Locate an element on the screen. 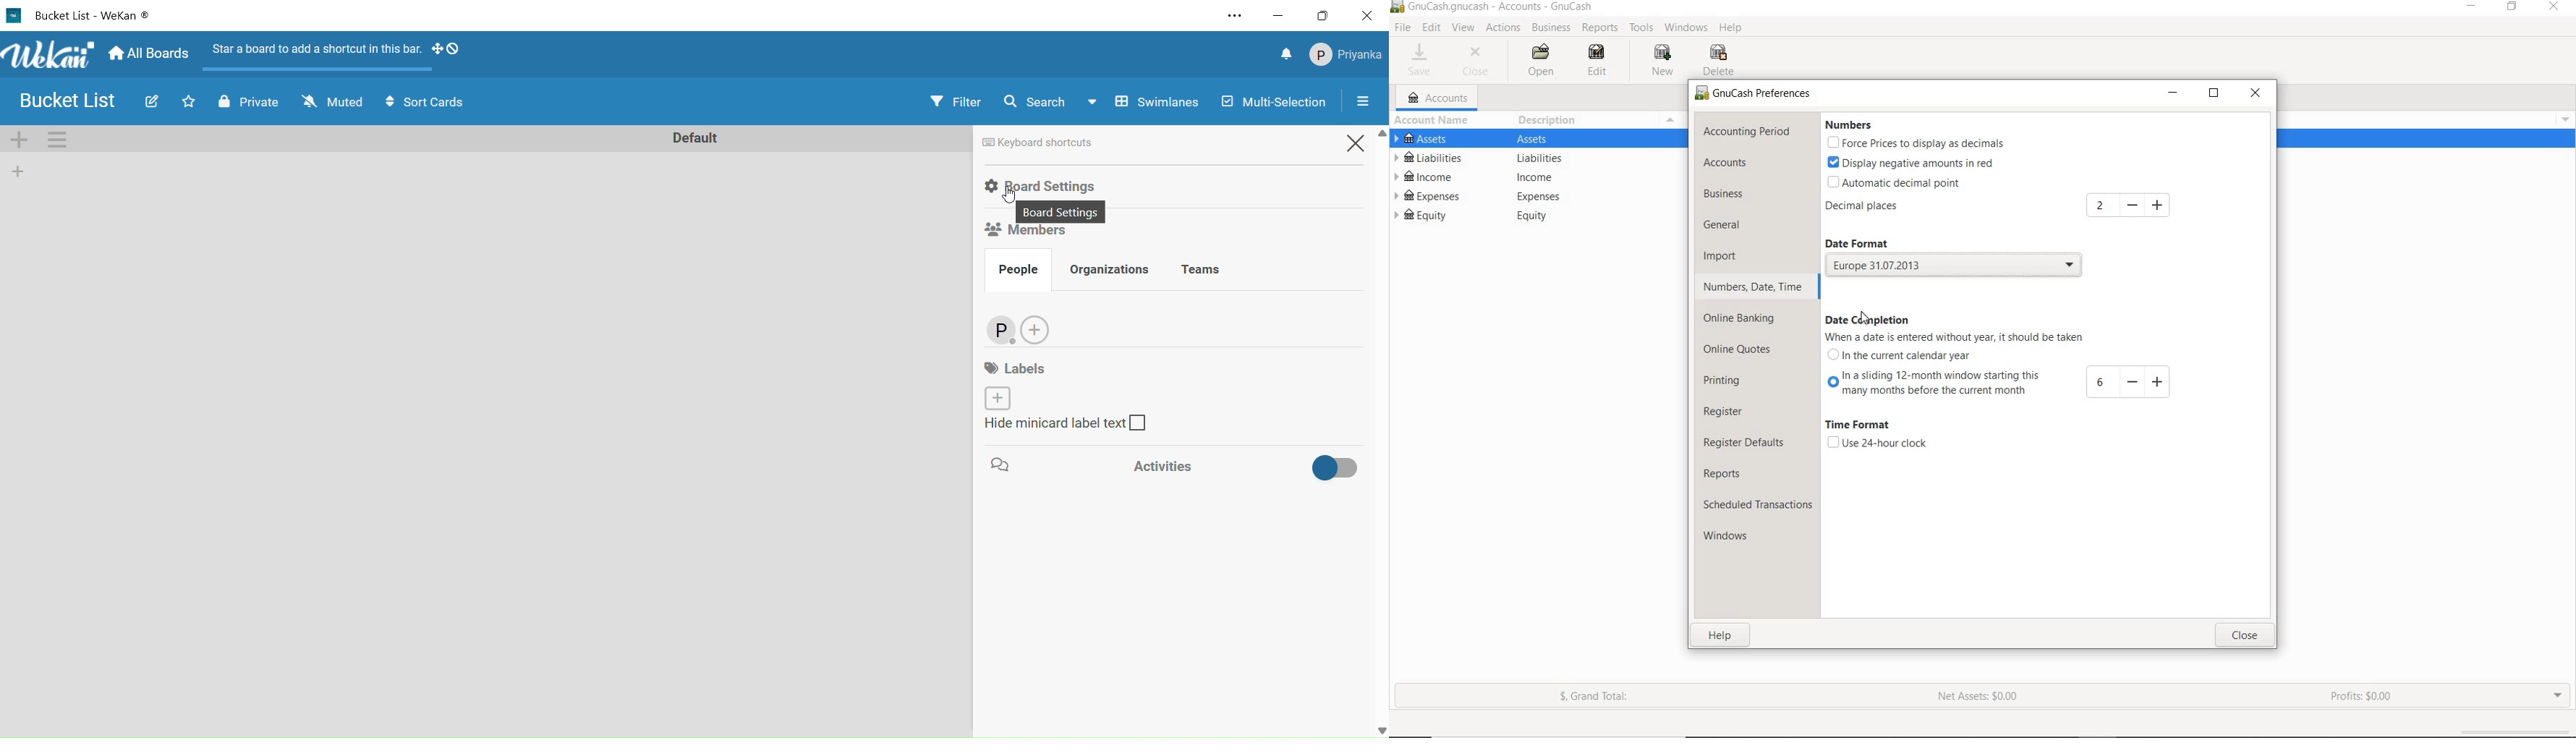  decimal places is located at coordinates (1884, 209).